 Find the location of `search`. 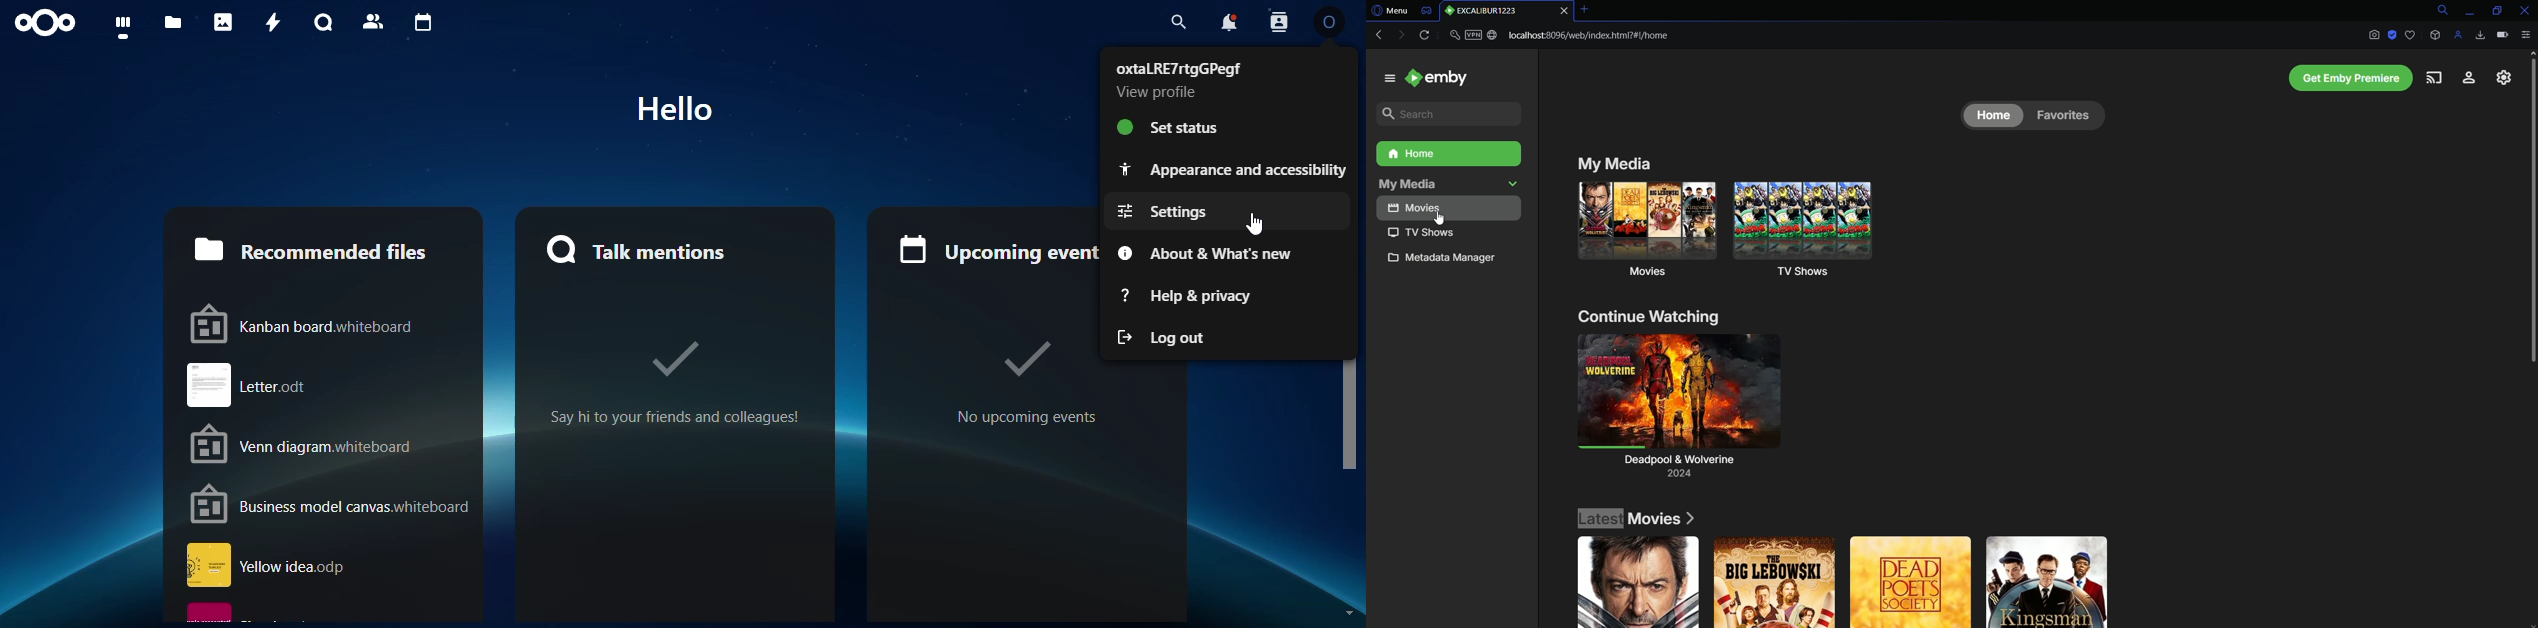

search is located at coordinates (1178, 22).